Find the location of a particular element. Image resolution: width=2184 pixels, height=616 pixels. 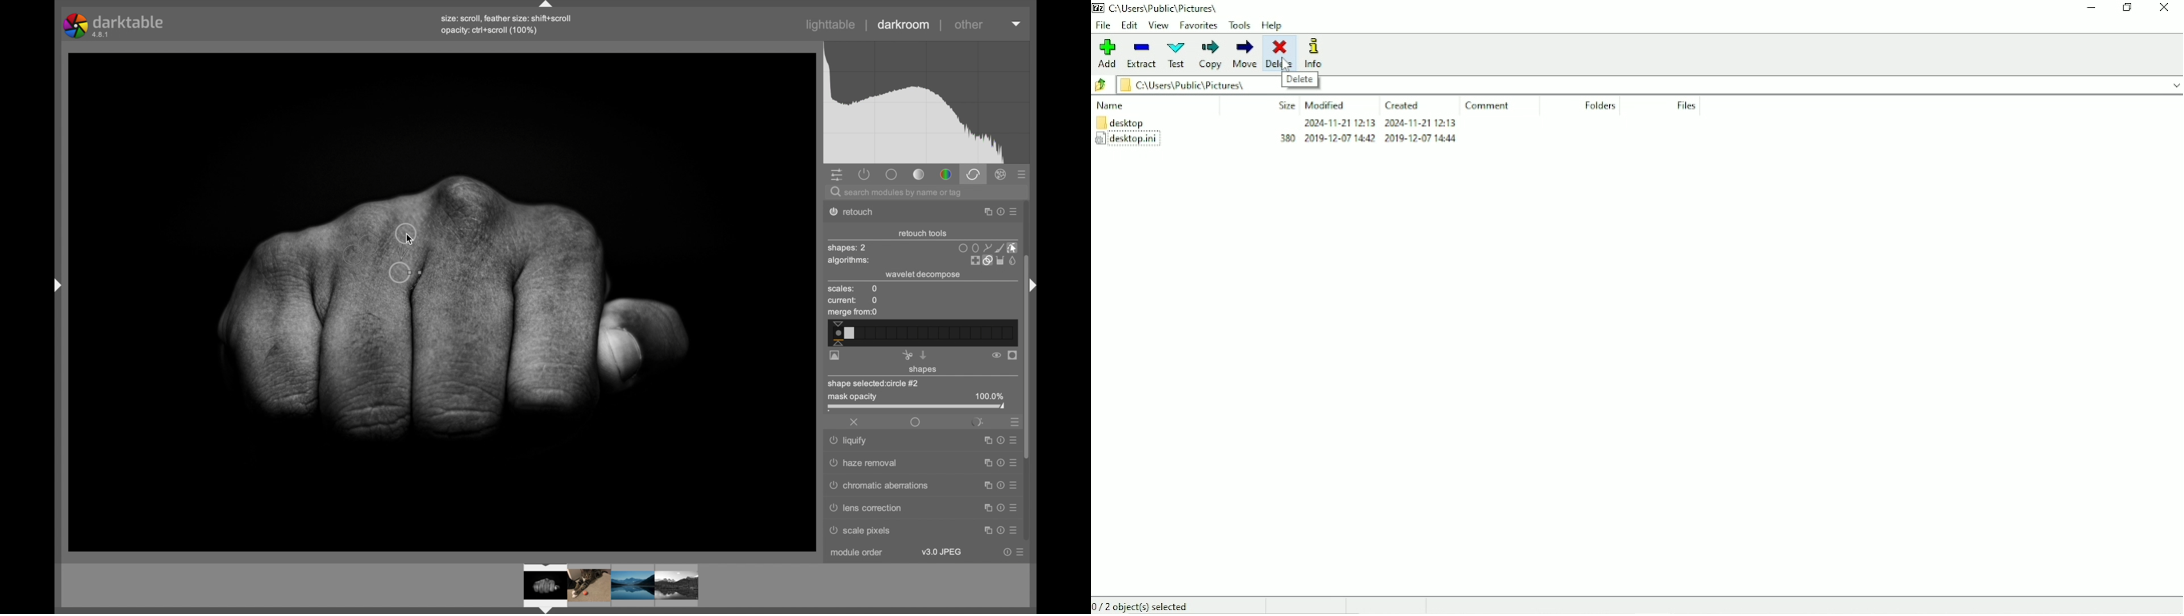

mask opacity is located at coordinates (851, 398).